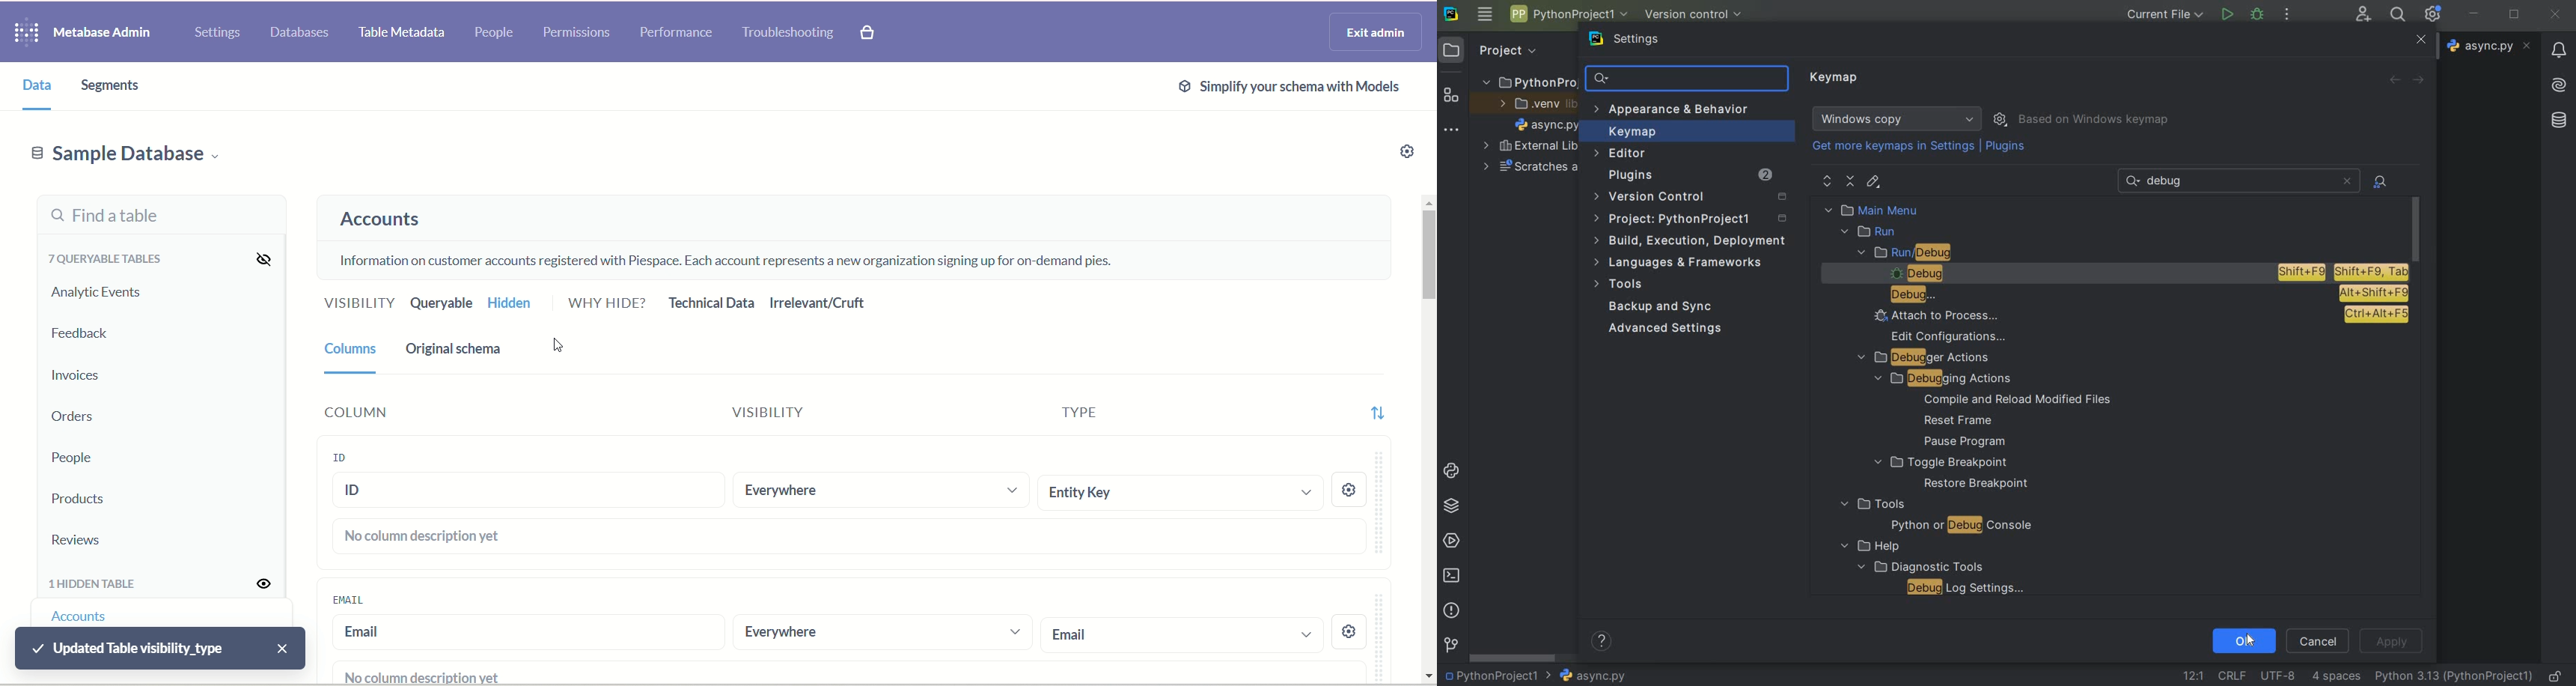 The height and width of the screenshot is (700, 2576). I want to click on .venv, so click(1537, 105).